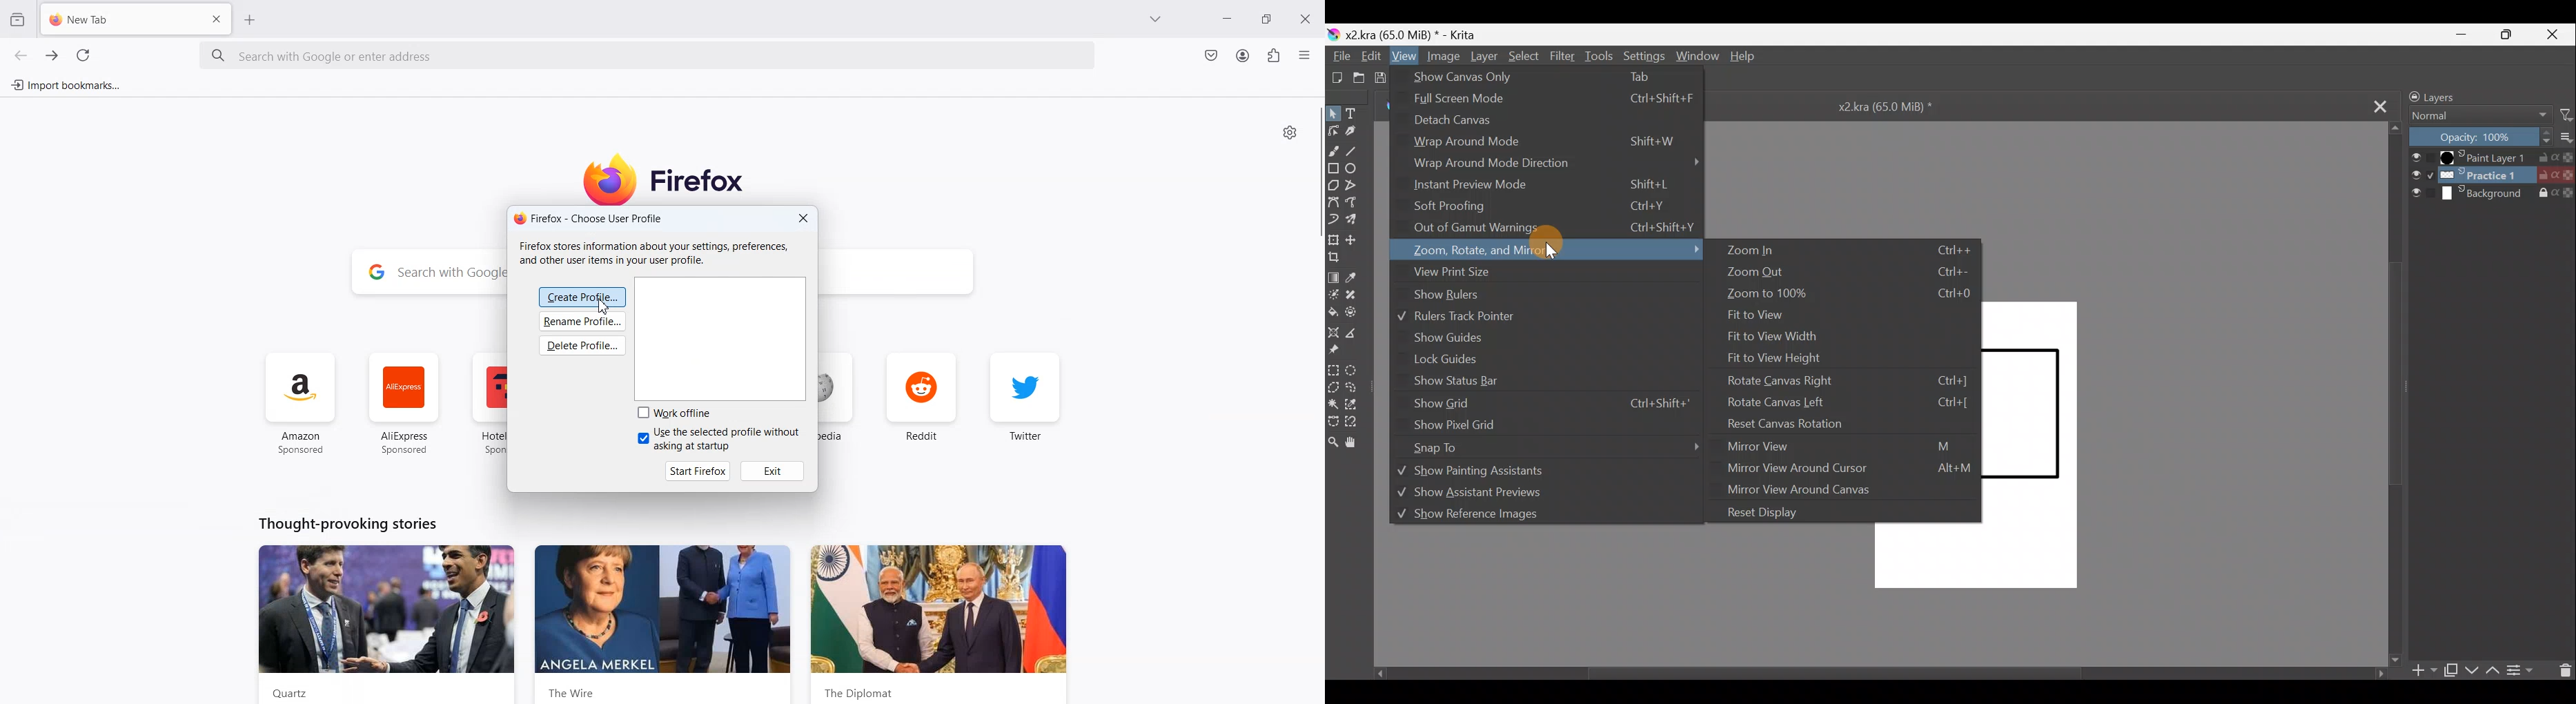  I want to click on Account, so click(1243, 55).